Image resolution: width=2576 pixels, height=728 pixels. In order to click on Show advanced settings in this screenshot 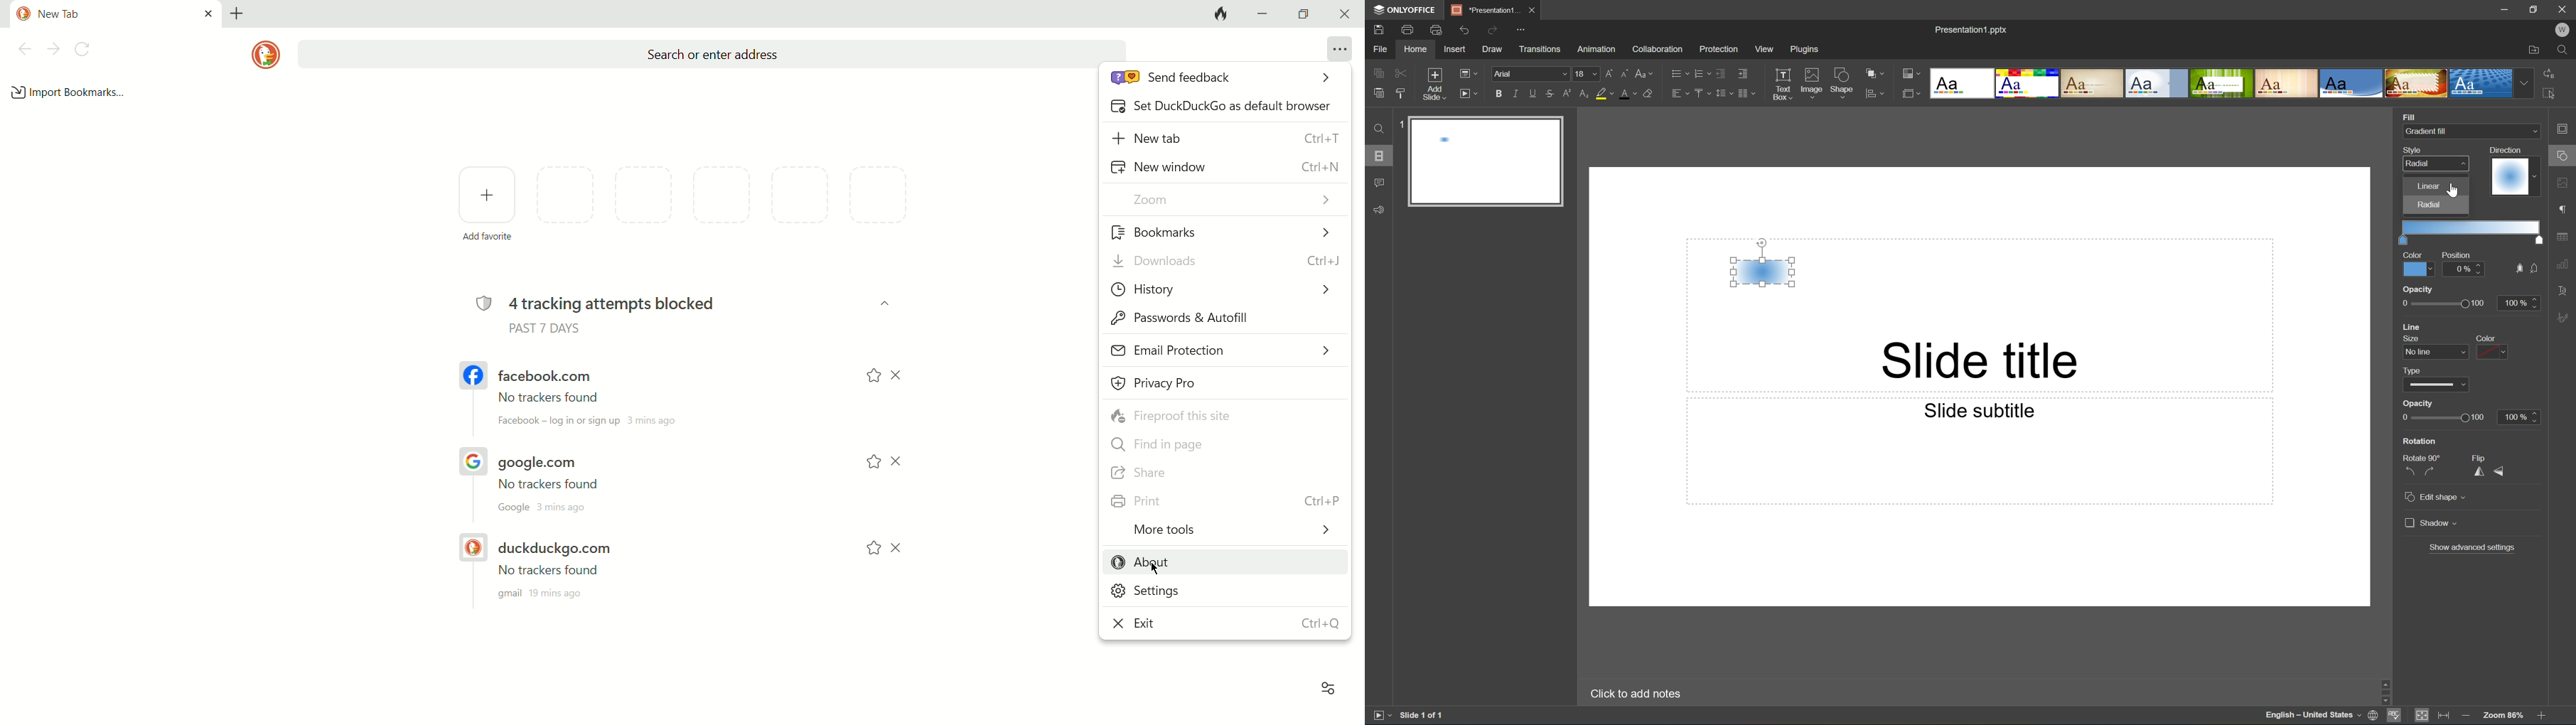, I will do `click(2474, 547)`.